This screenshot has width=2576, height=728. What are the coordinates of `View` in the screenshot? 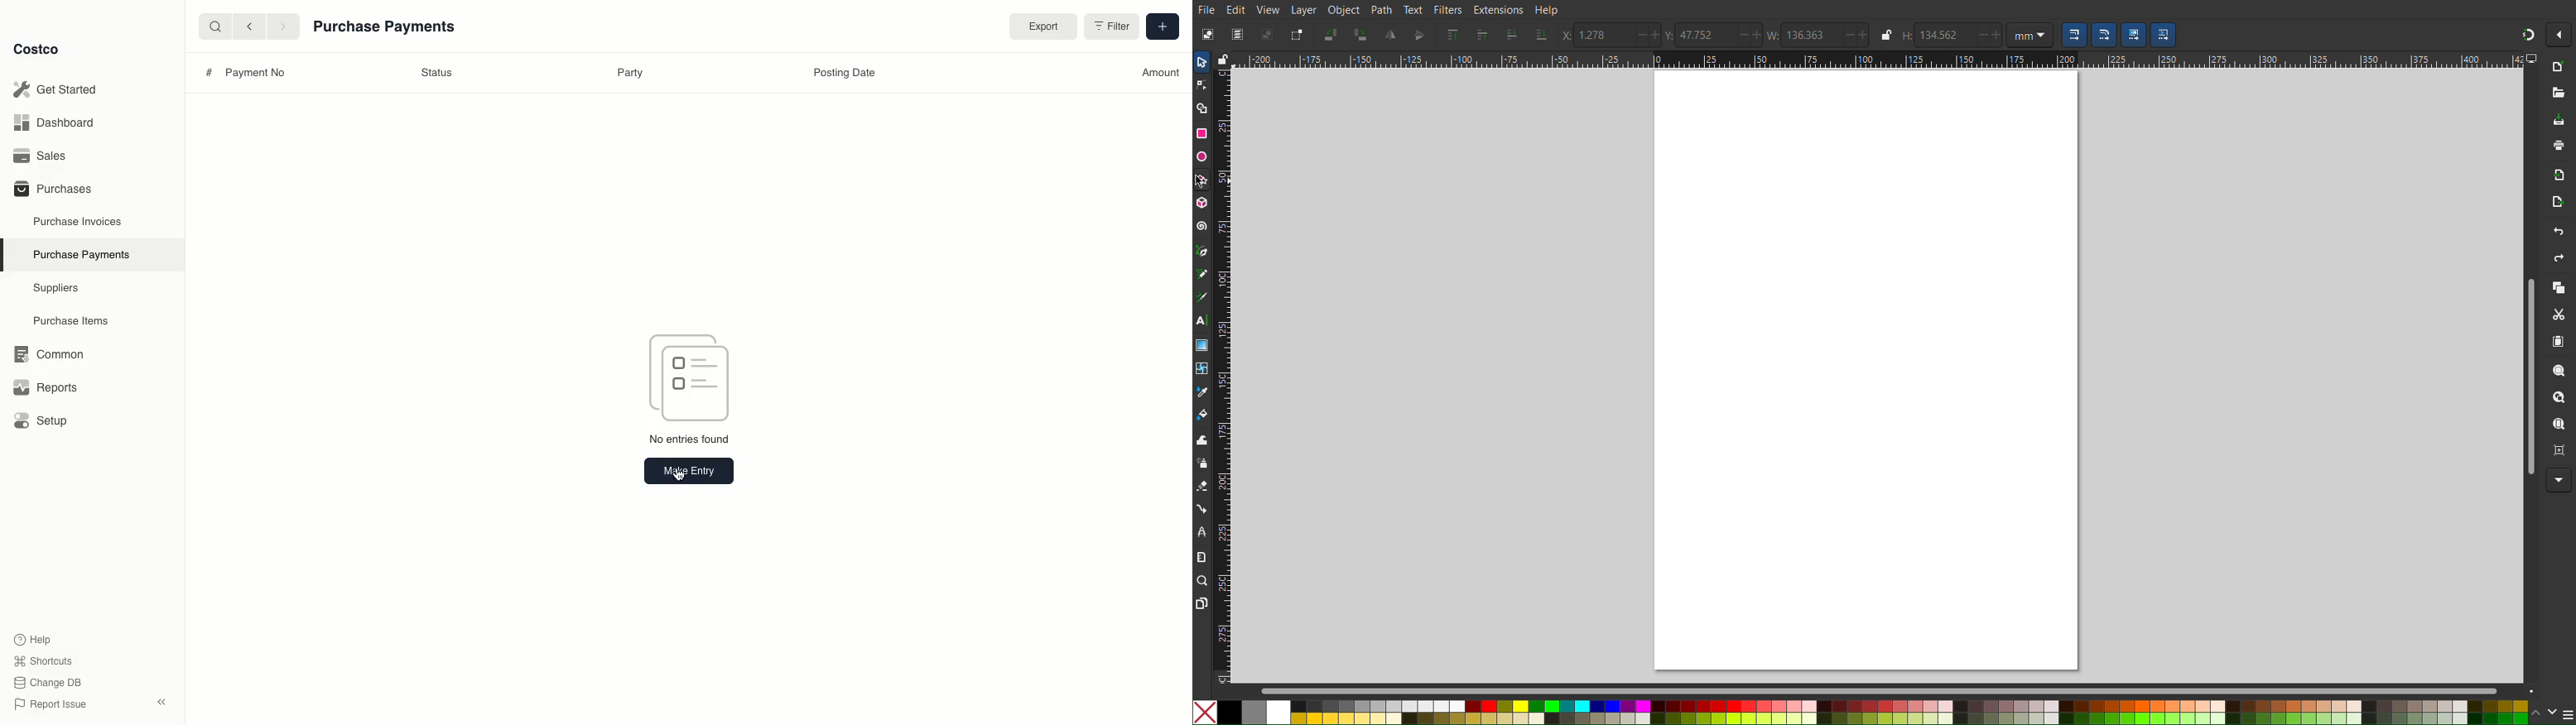 It's located at (1269, 10).